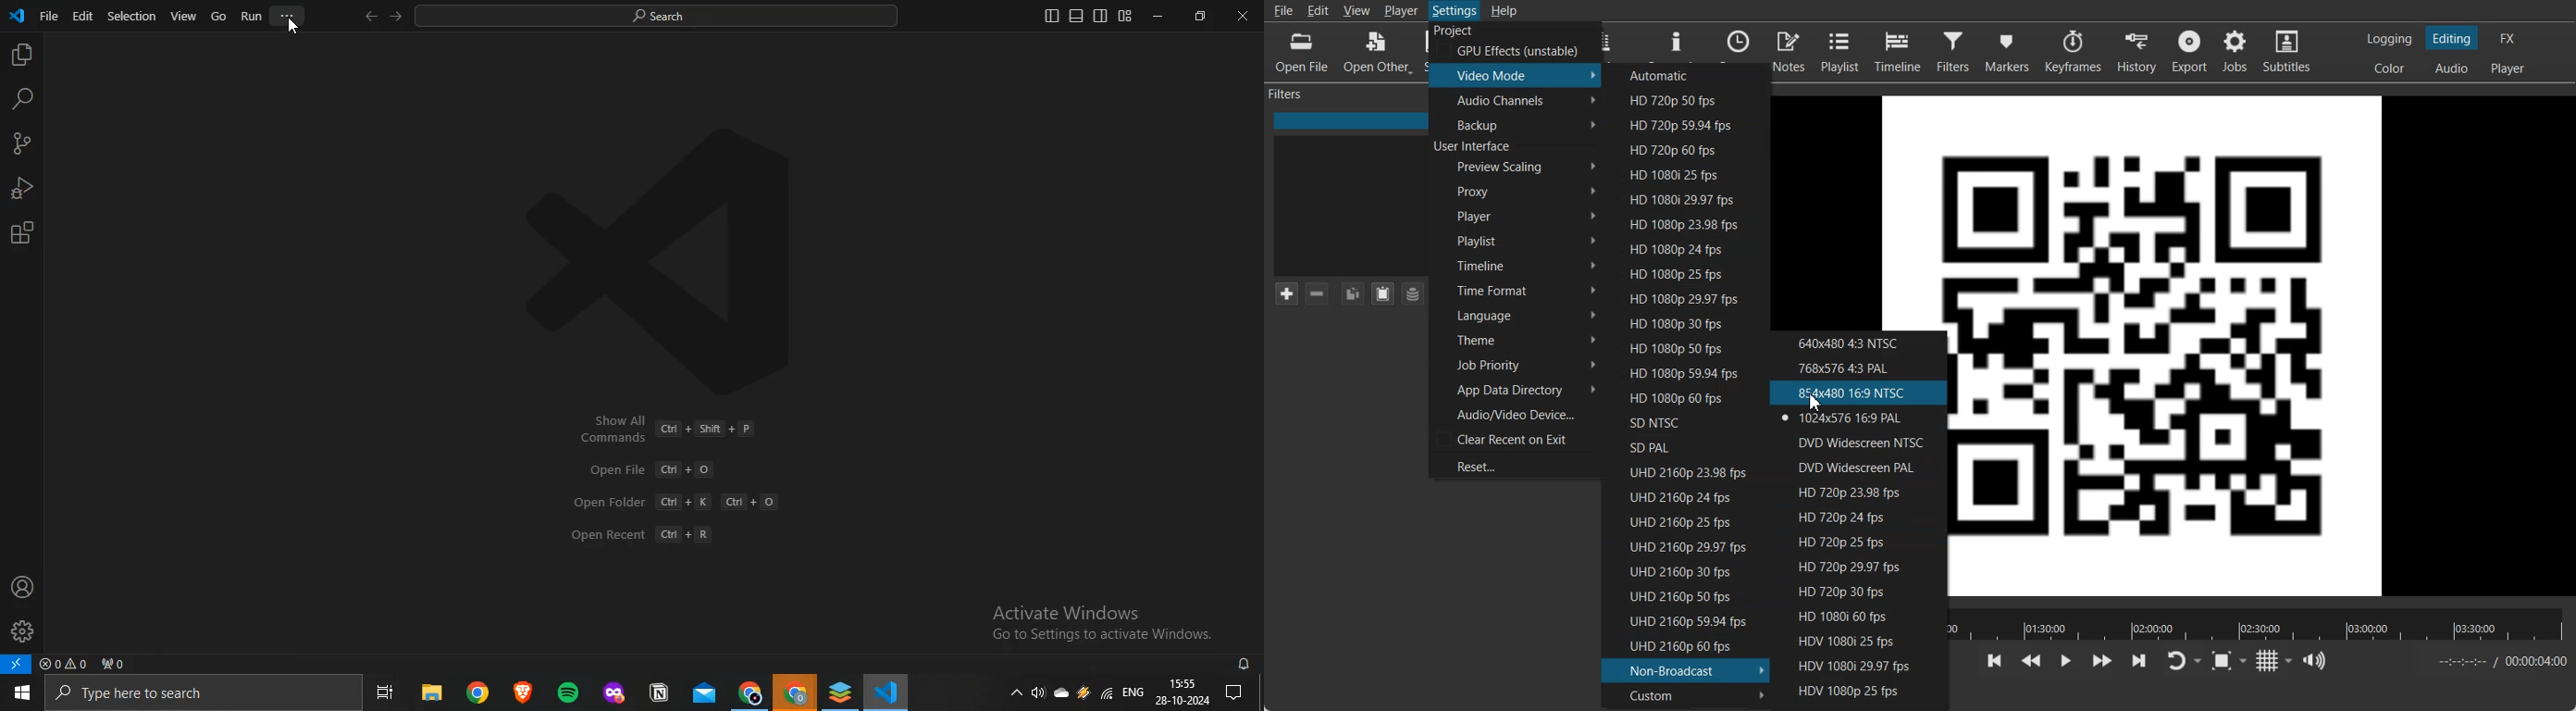  I want to click on accounts, so click(21, 586).